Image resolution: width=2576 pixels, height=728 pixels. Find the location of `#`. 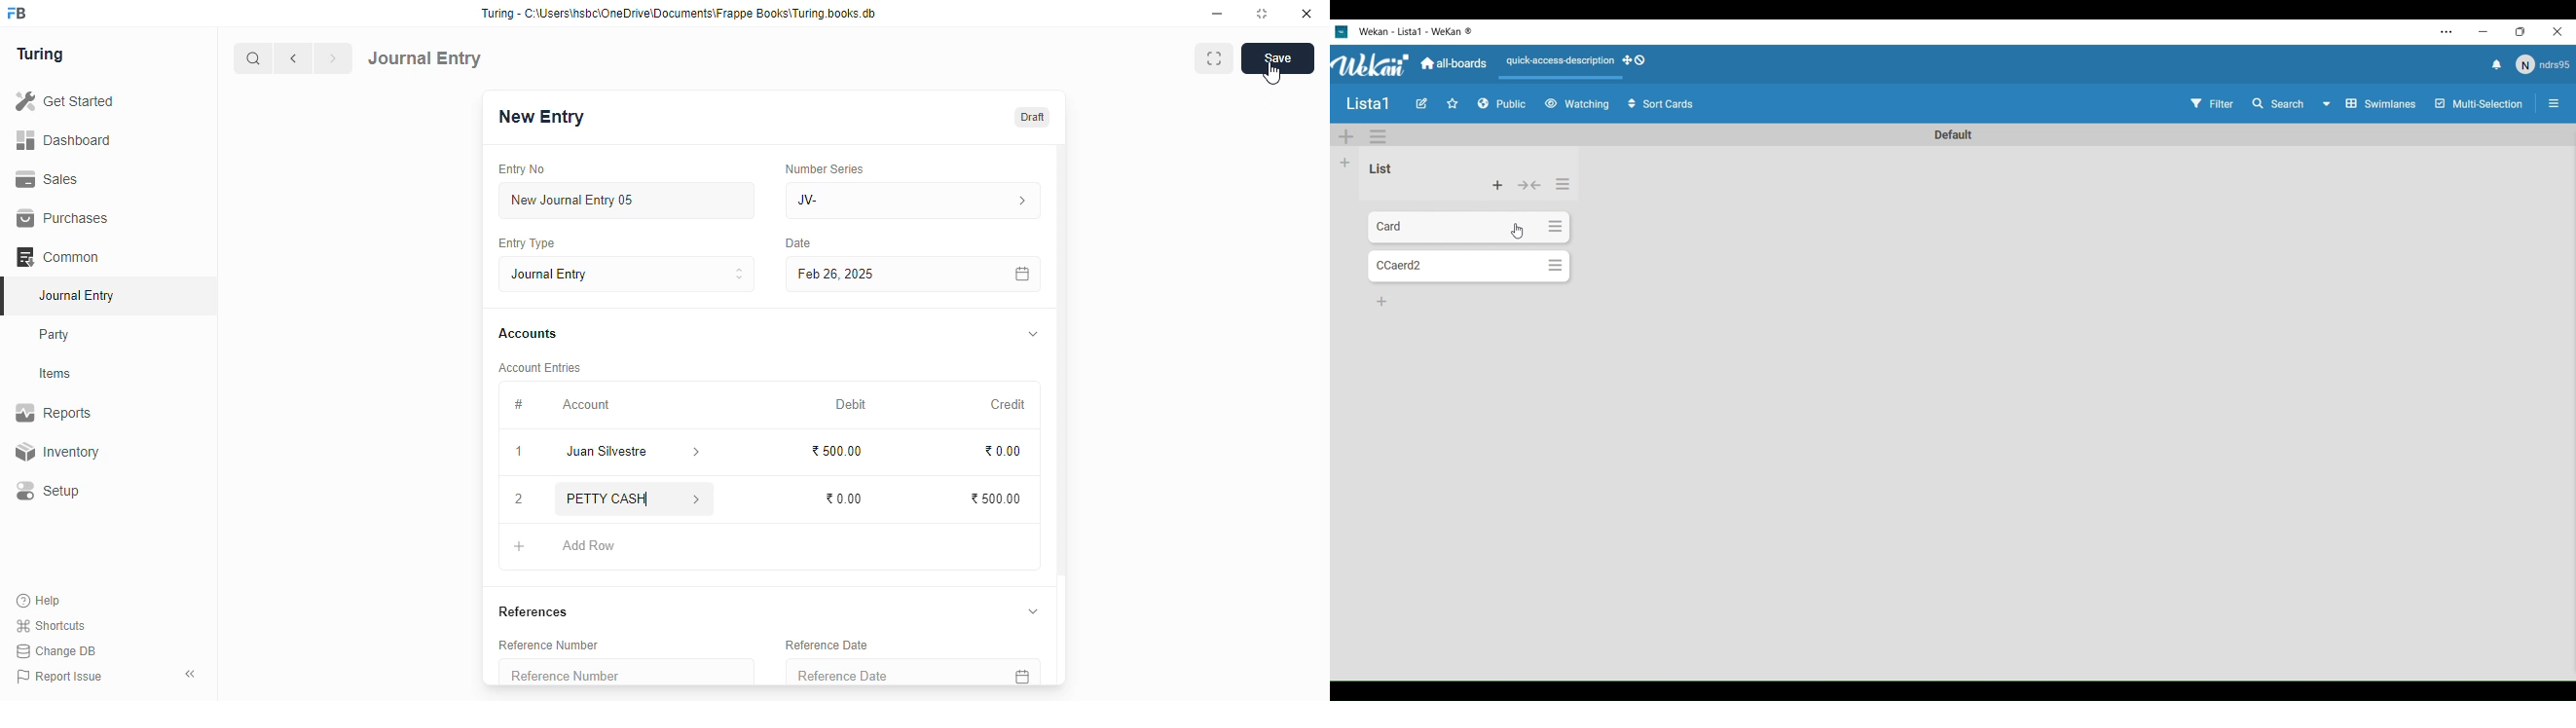

# is located at coordinates (519, 404).